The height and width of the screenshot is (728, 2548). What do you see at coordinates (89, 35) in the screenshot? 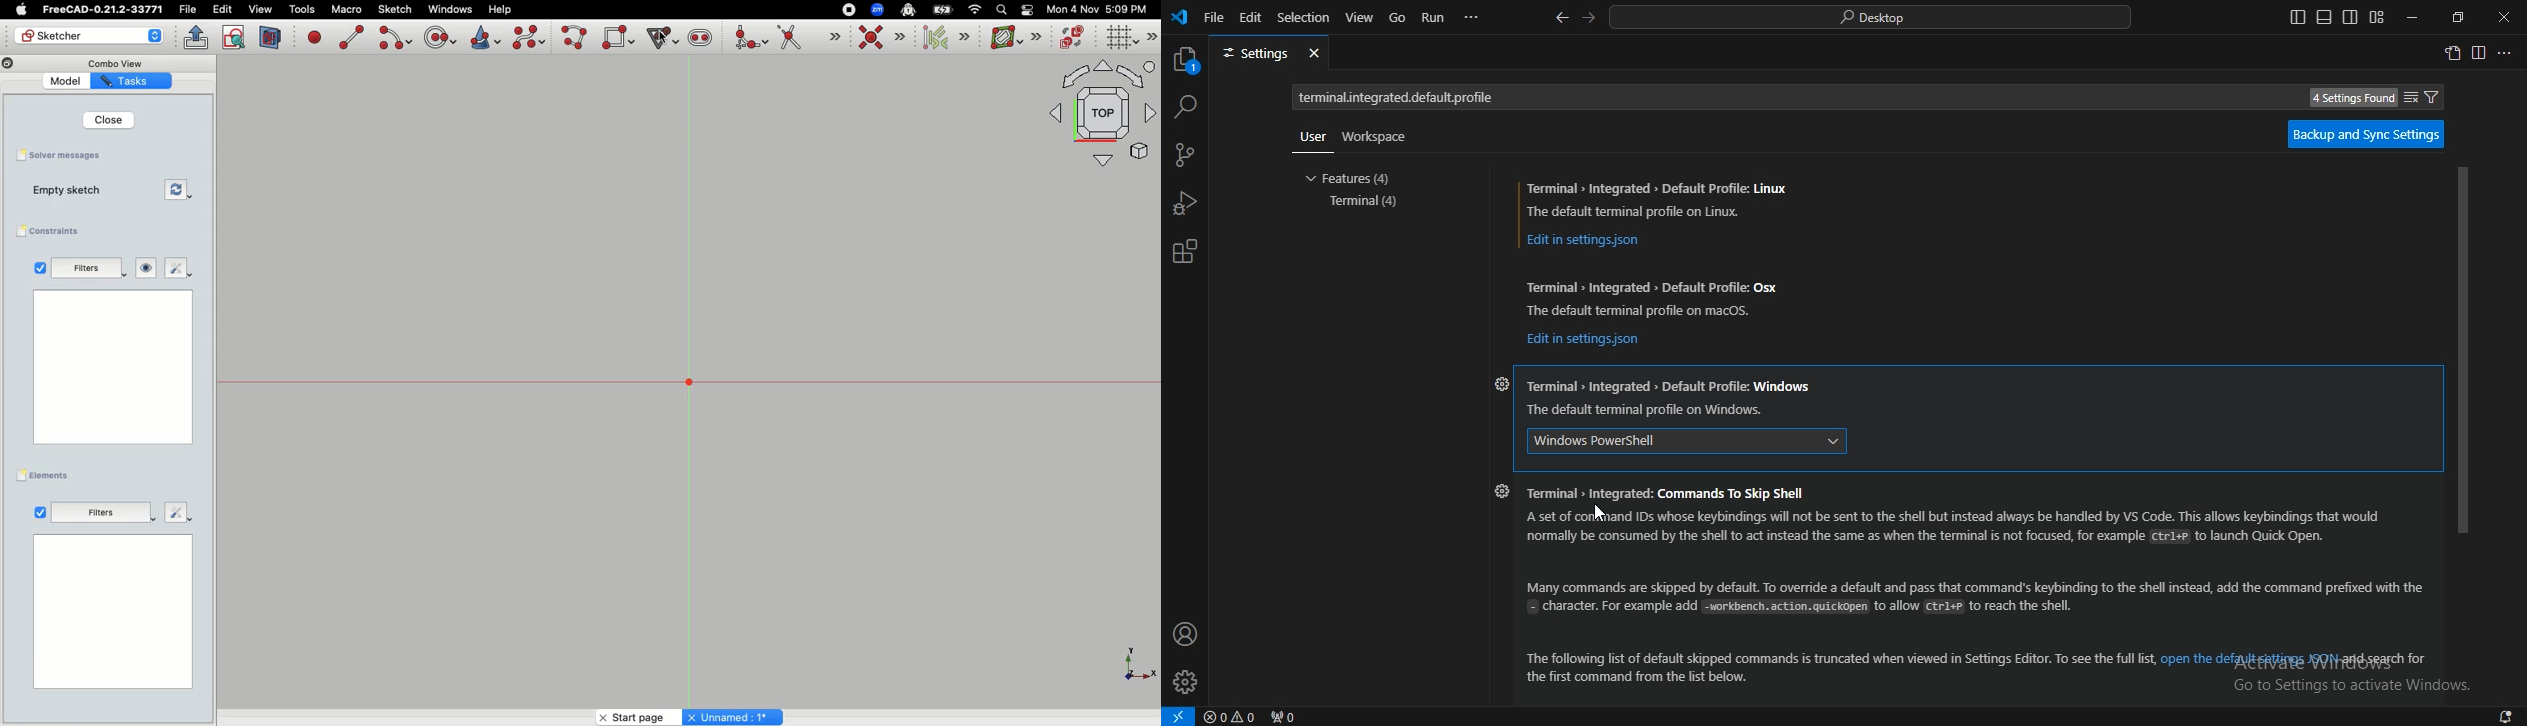
I see `Sketcher` at bounding box center [89, 35].